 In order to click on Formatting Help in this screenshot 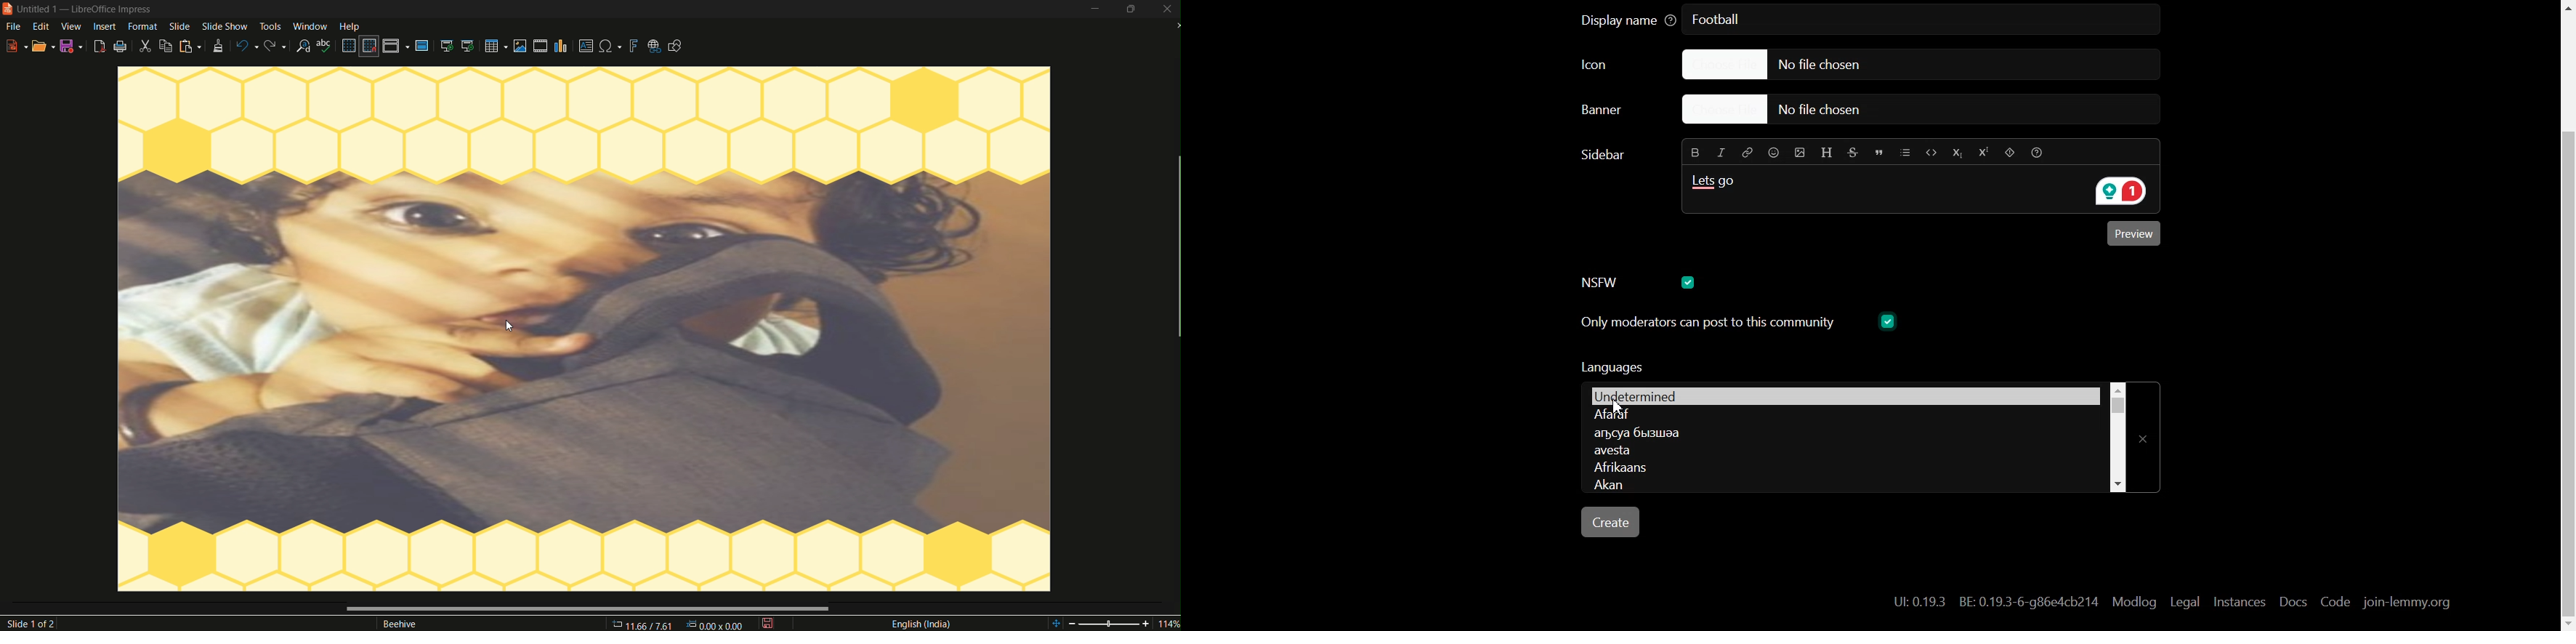, I will do `click(2041, 152)`.